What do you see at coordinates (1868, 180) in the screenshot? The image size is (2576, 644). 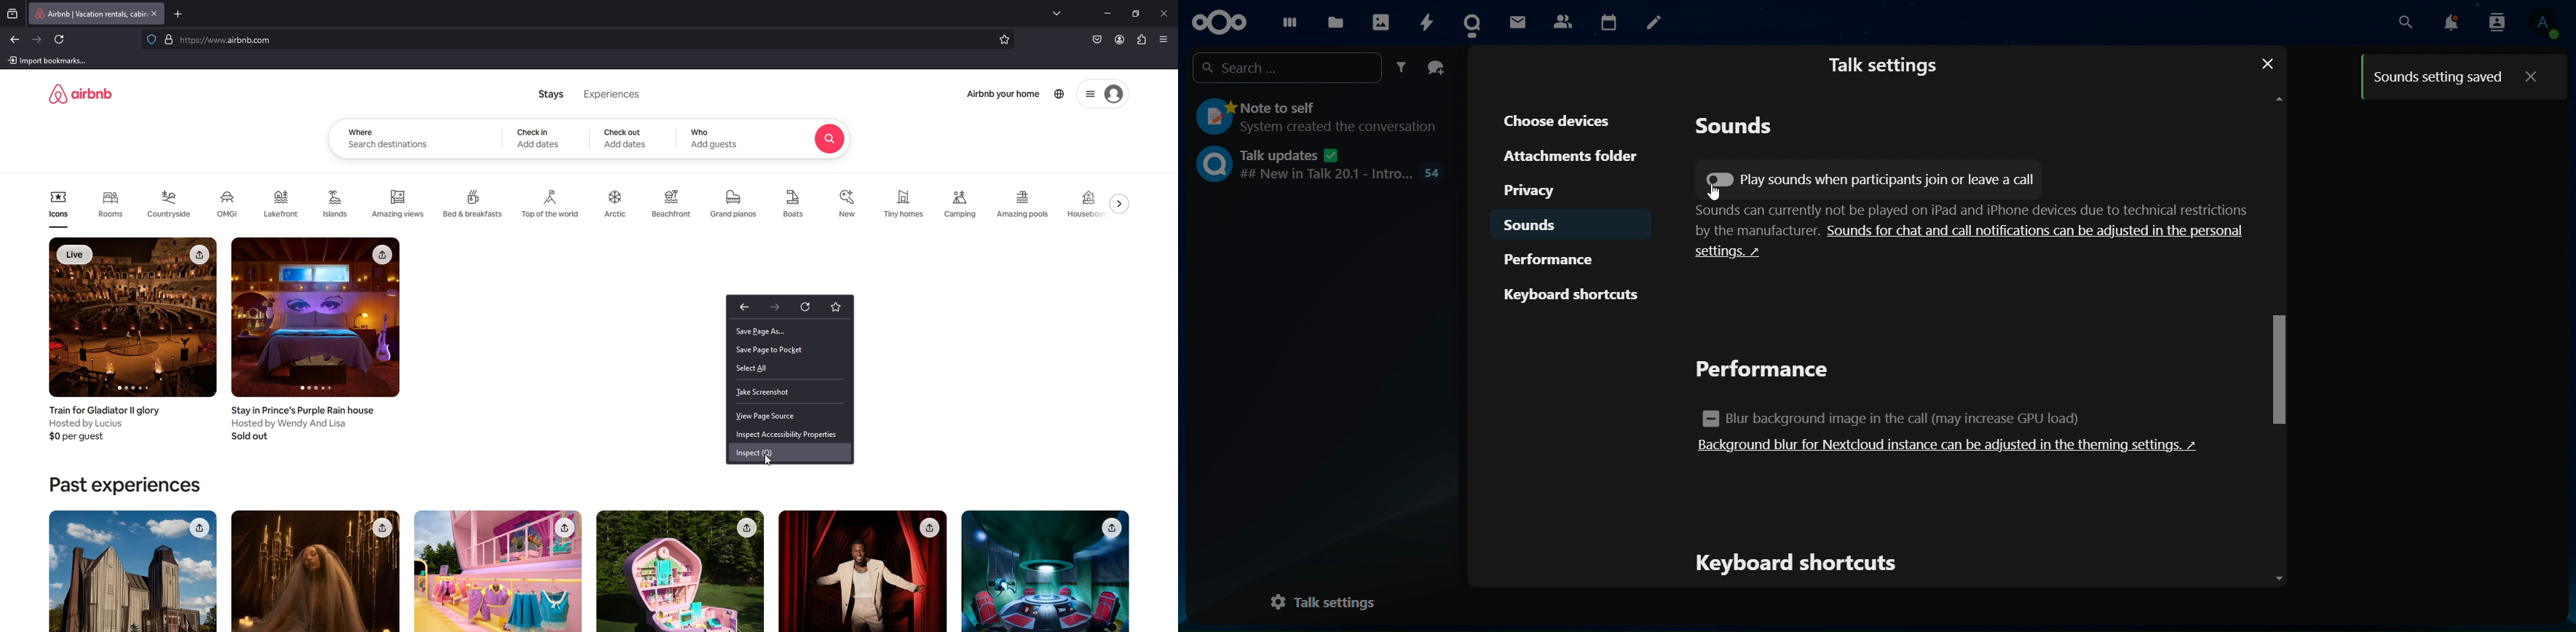 I see `play sounds when participants join or leave a call` at bounding box center [1868, 180].